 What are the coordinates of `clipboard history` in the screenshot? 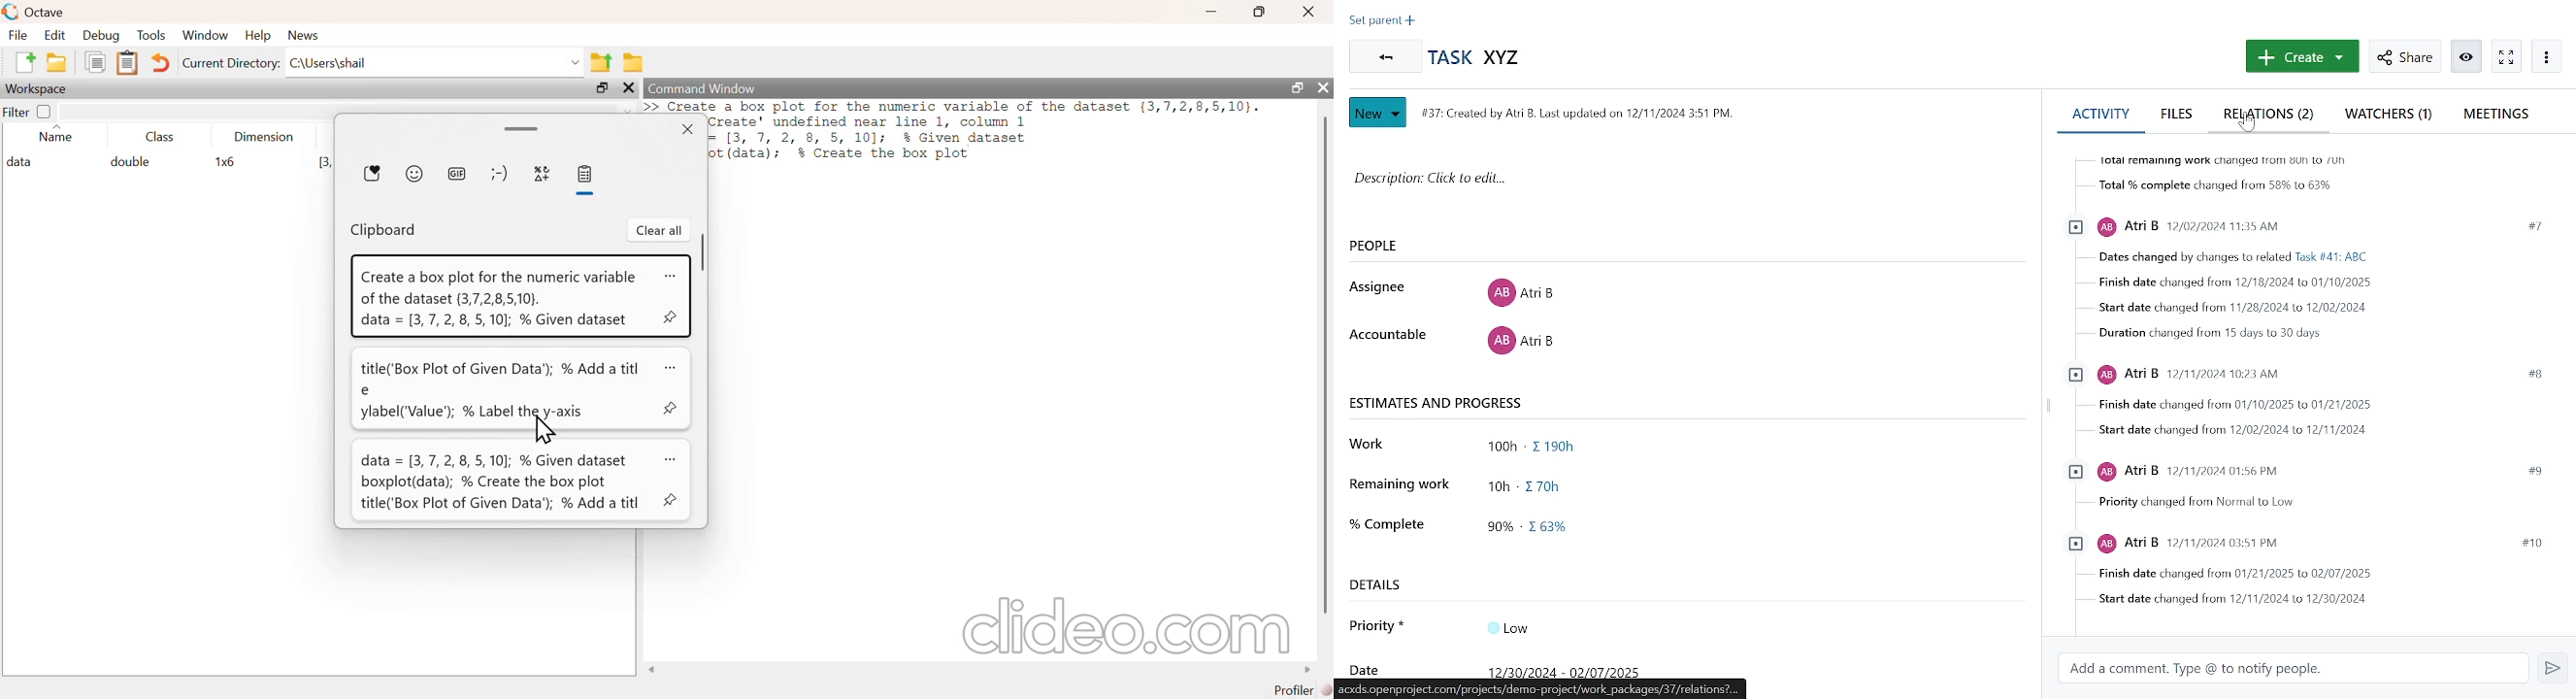 It's located at (586, 182).